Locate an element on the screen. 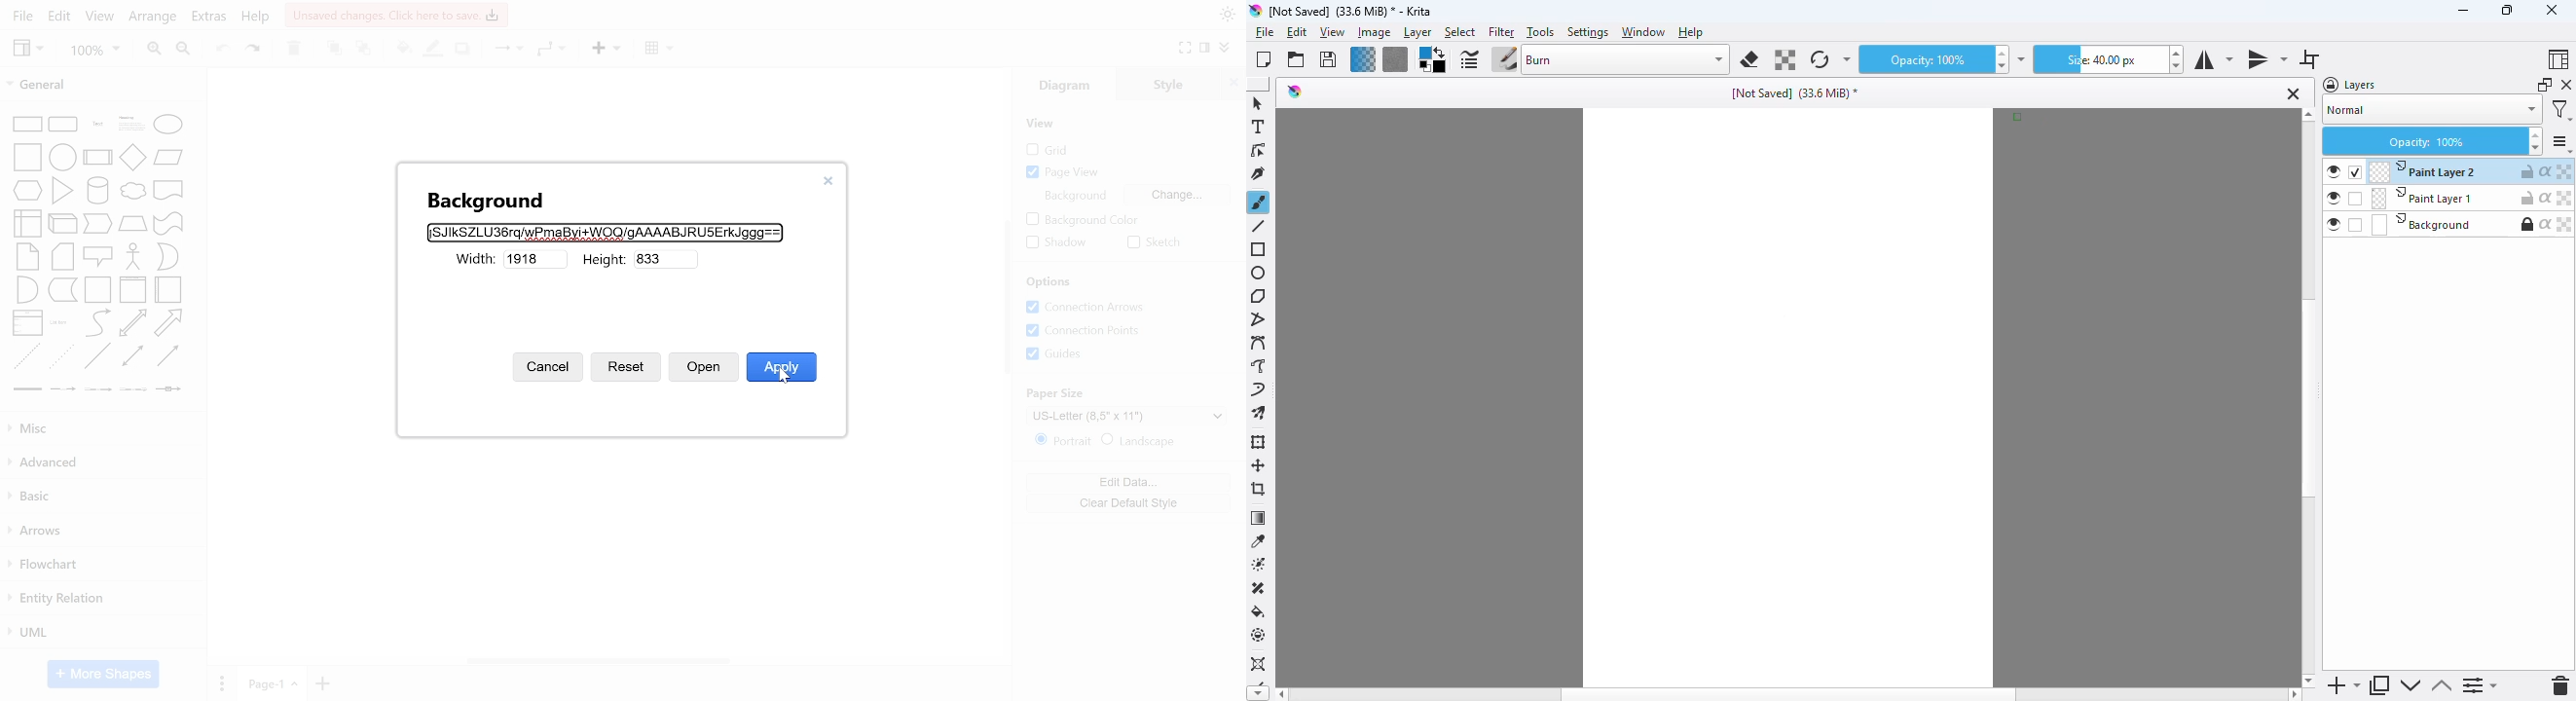 This screenshot has width=2576, height=728. misc is located at coordinates (103, 429).